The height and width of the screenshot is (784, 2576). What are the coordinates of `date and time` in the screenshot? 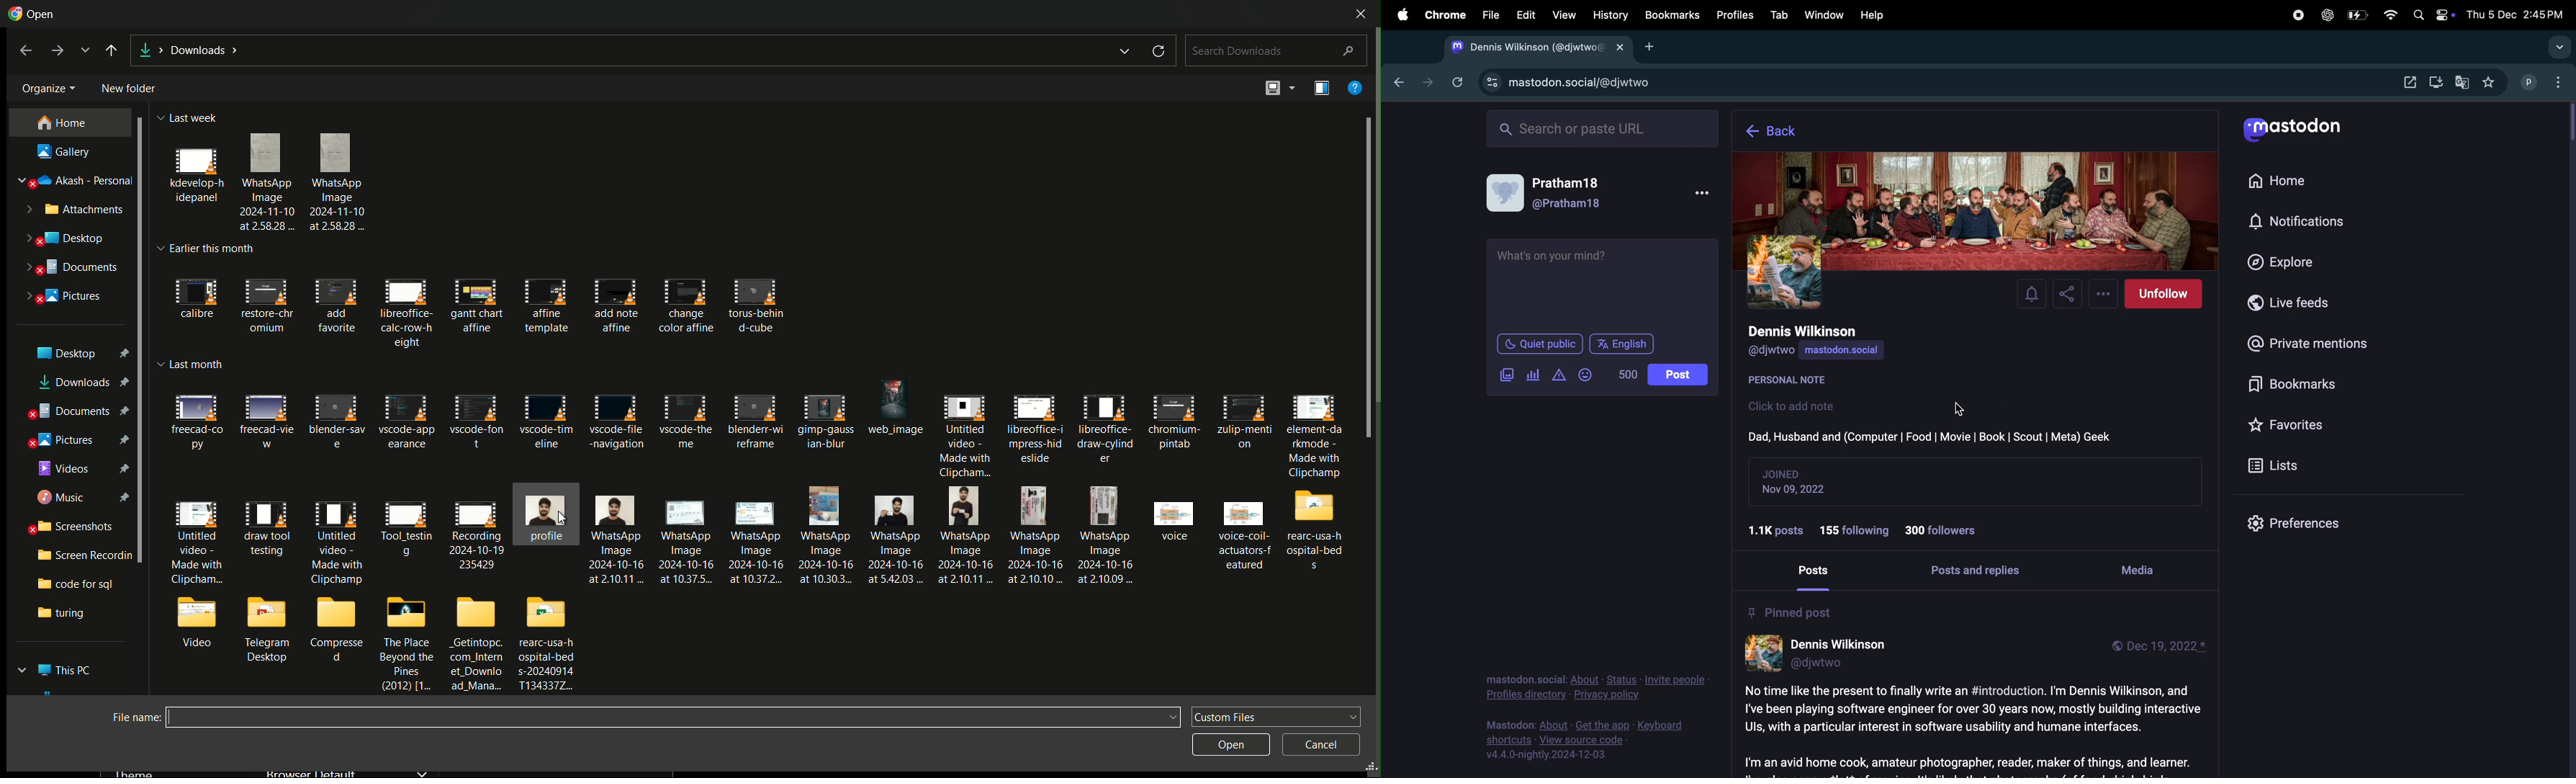 It's located at (2518, 15).